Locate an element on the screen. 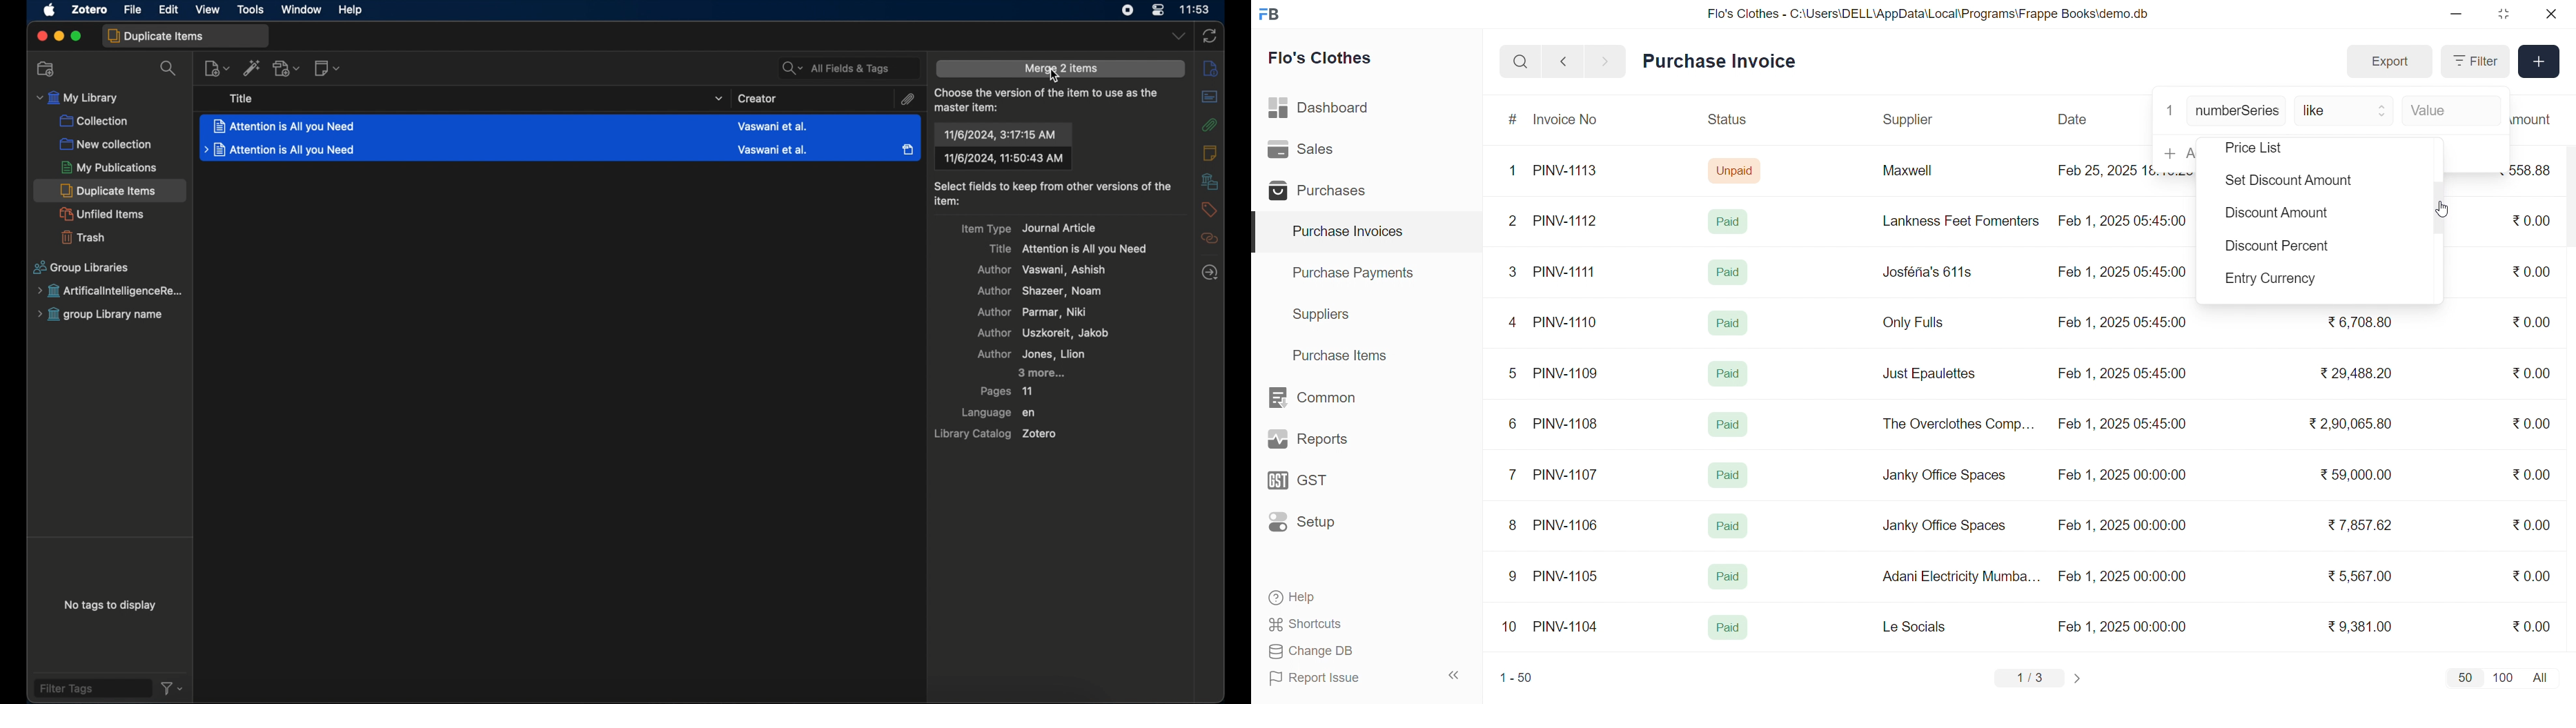 The height and width of the screenshot is (728, 2576). ₹0.00 is located at coordinates (2532, 575).